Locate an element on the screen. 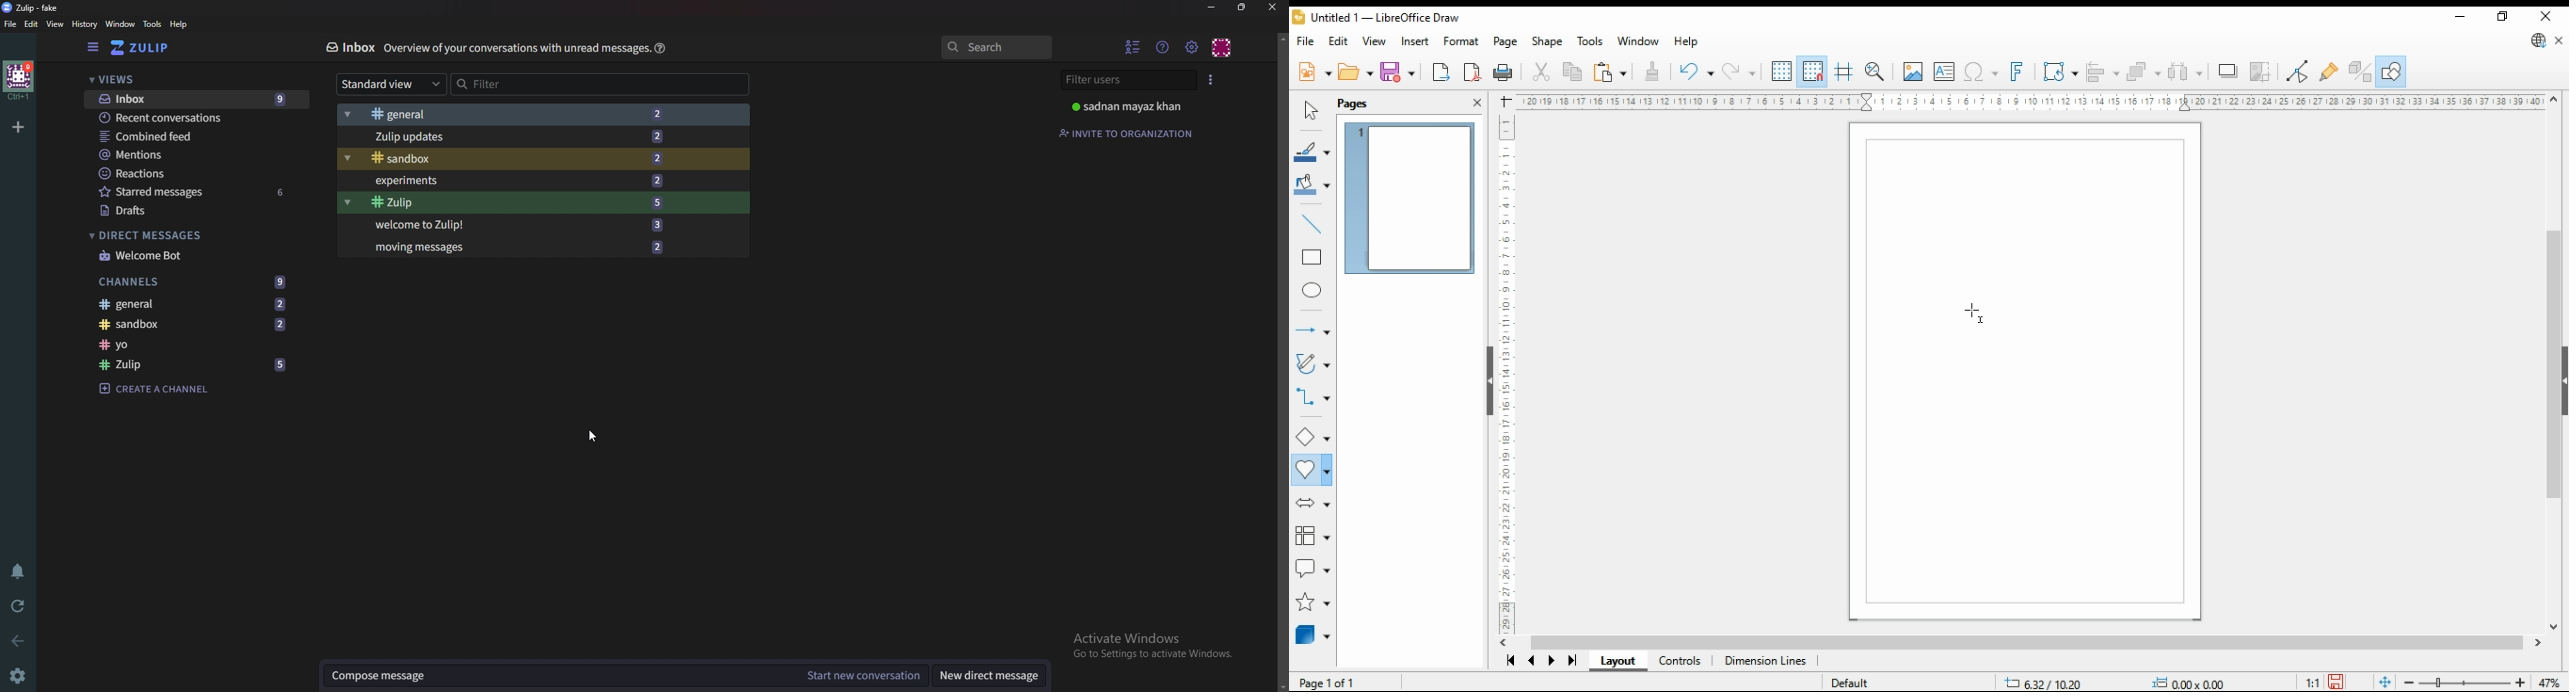 Image resolution: width=2576 pixels, height=700 pixels. close formatting is located at coordinates (1653, 71).